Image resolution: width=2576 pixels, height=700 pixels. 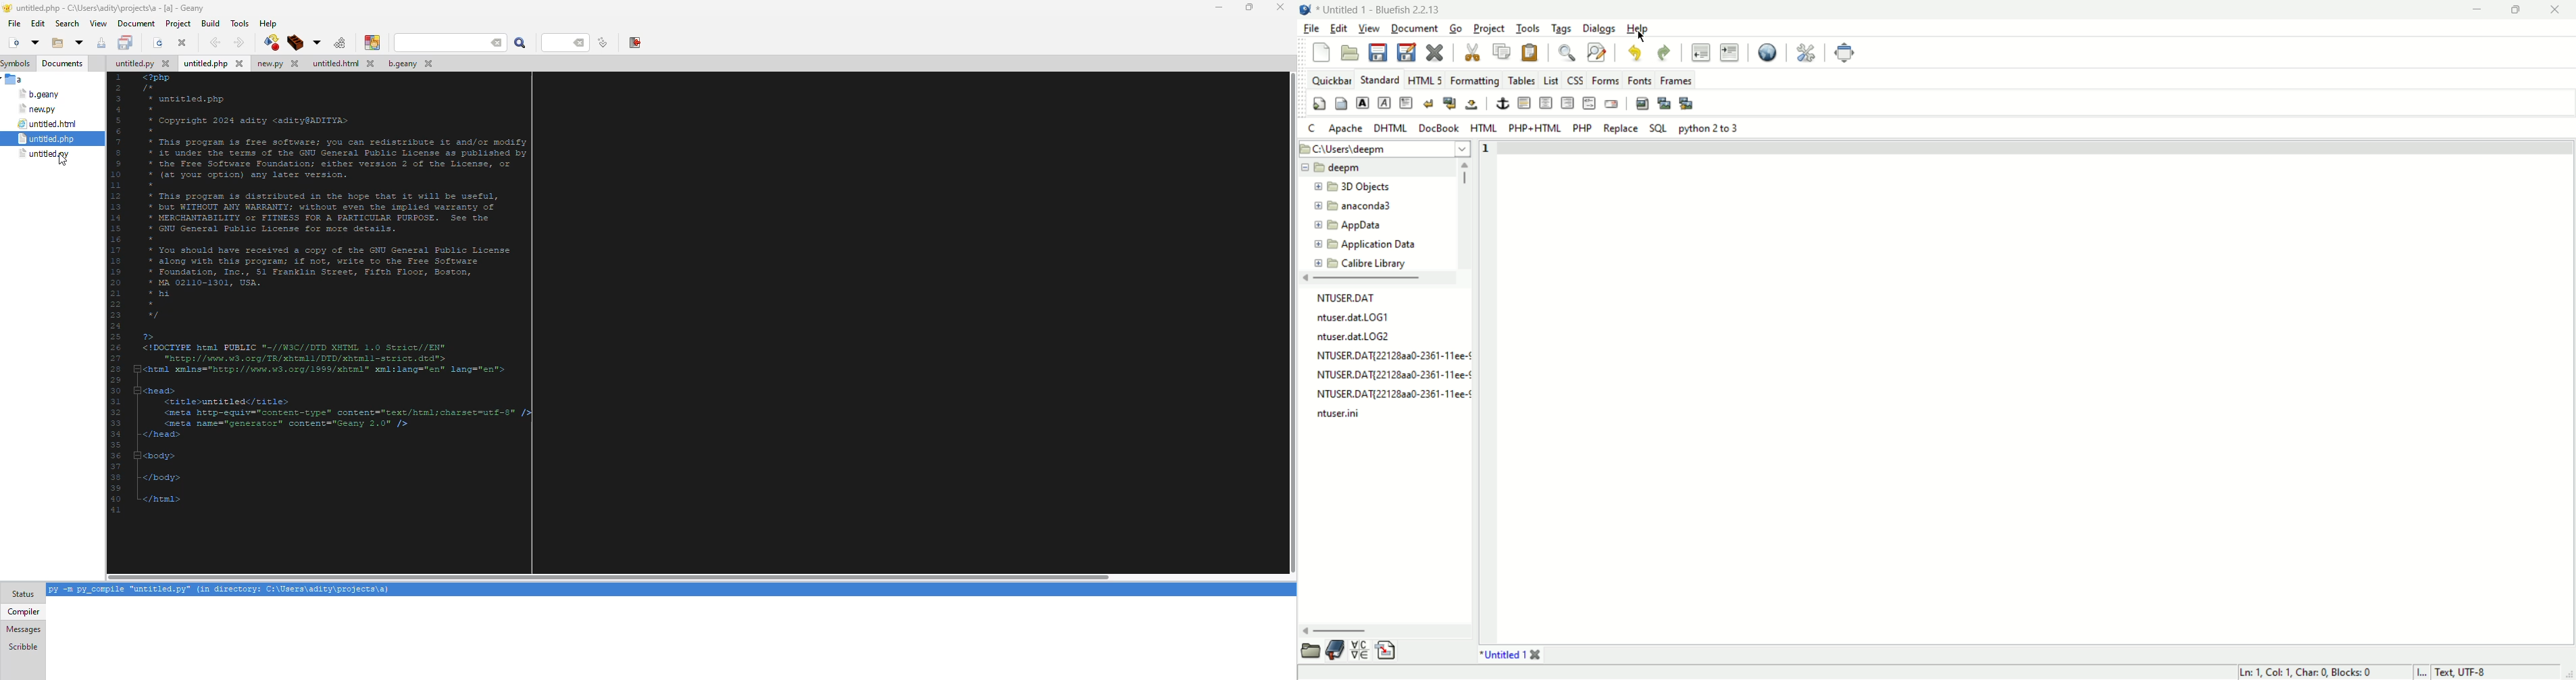 What do you see at coordinates (1728, 51) in the screenshot?
I see `indent` at bounding box center [1728, 51].